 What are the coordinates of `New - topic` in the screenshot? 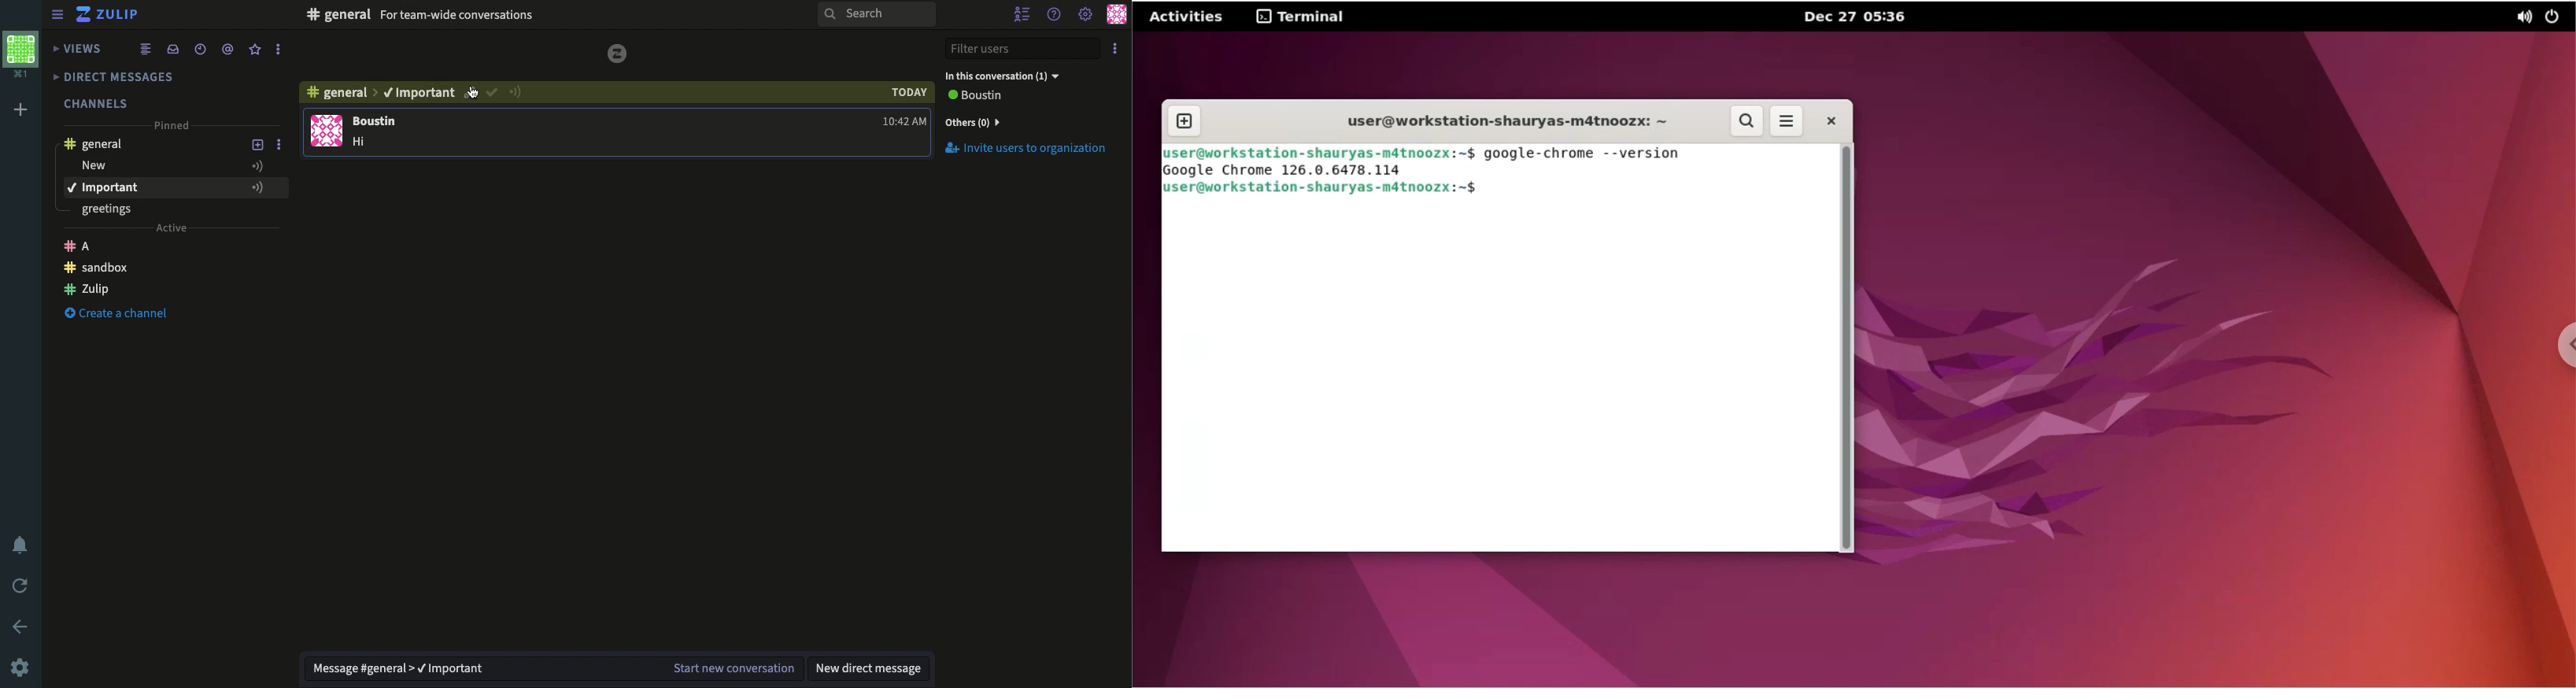 It's located at (157, 166).